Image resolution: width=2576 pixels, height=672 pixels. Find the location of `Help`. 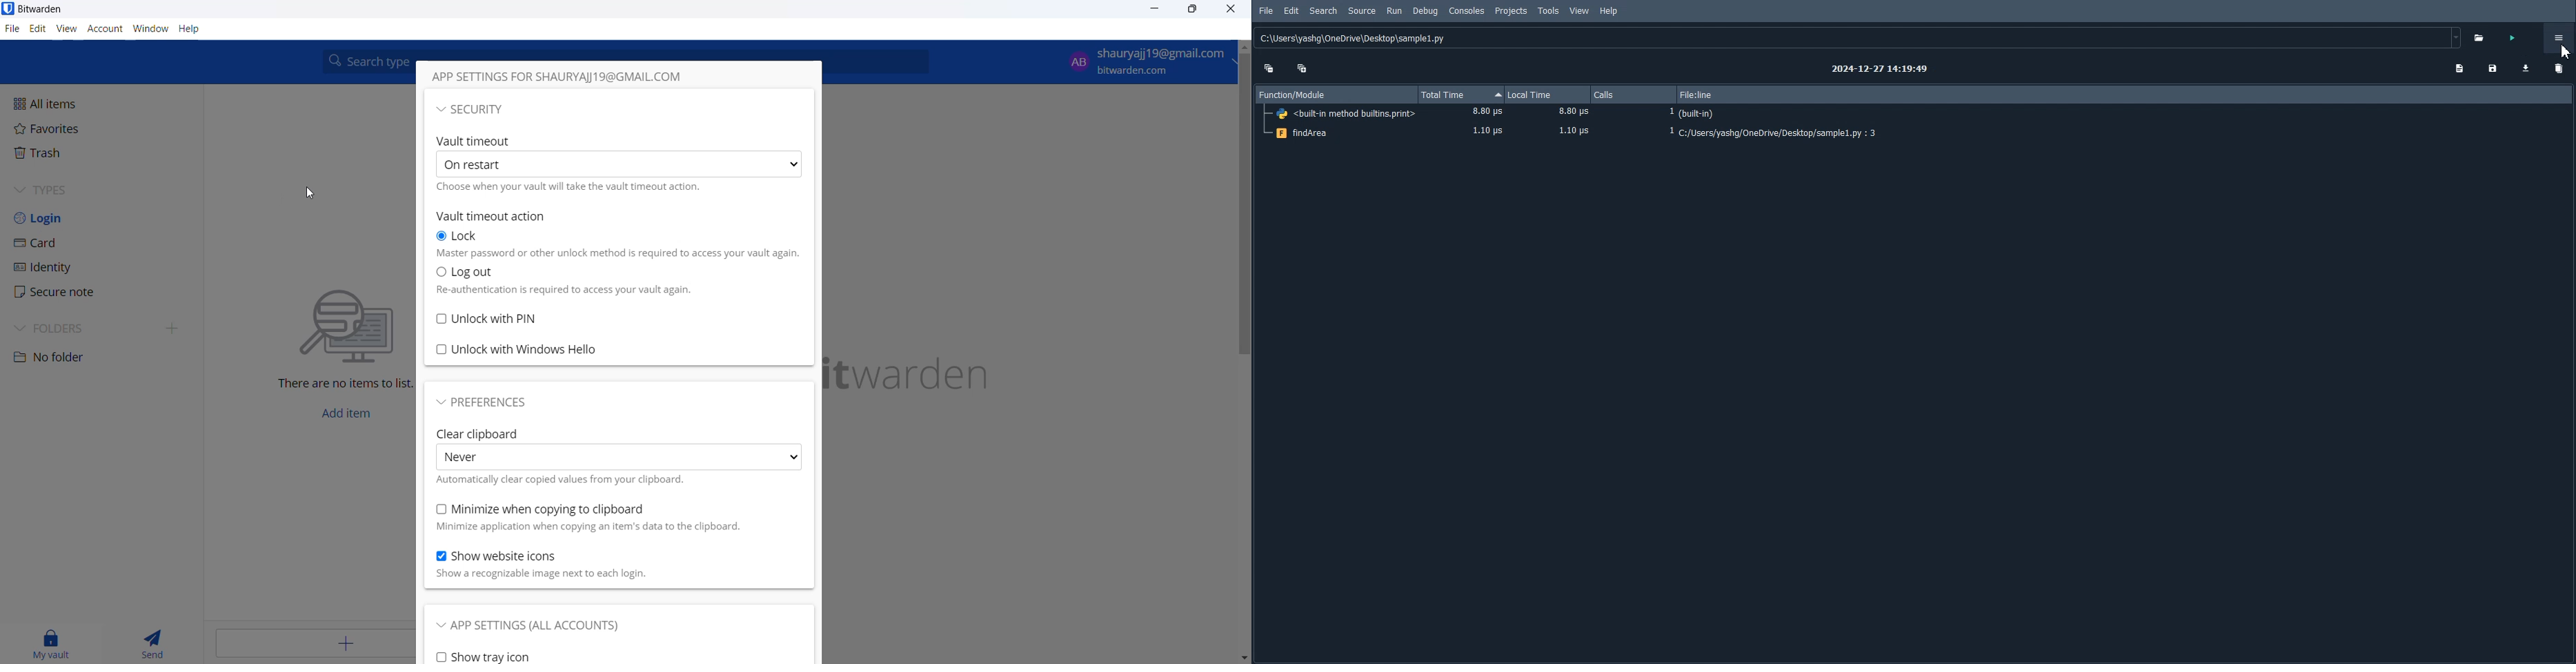

Help is located at coordinates (1609, 11).